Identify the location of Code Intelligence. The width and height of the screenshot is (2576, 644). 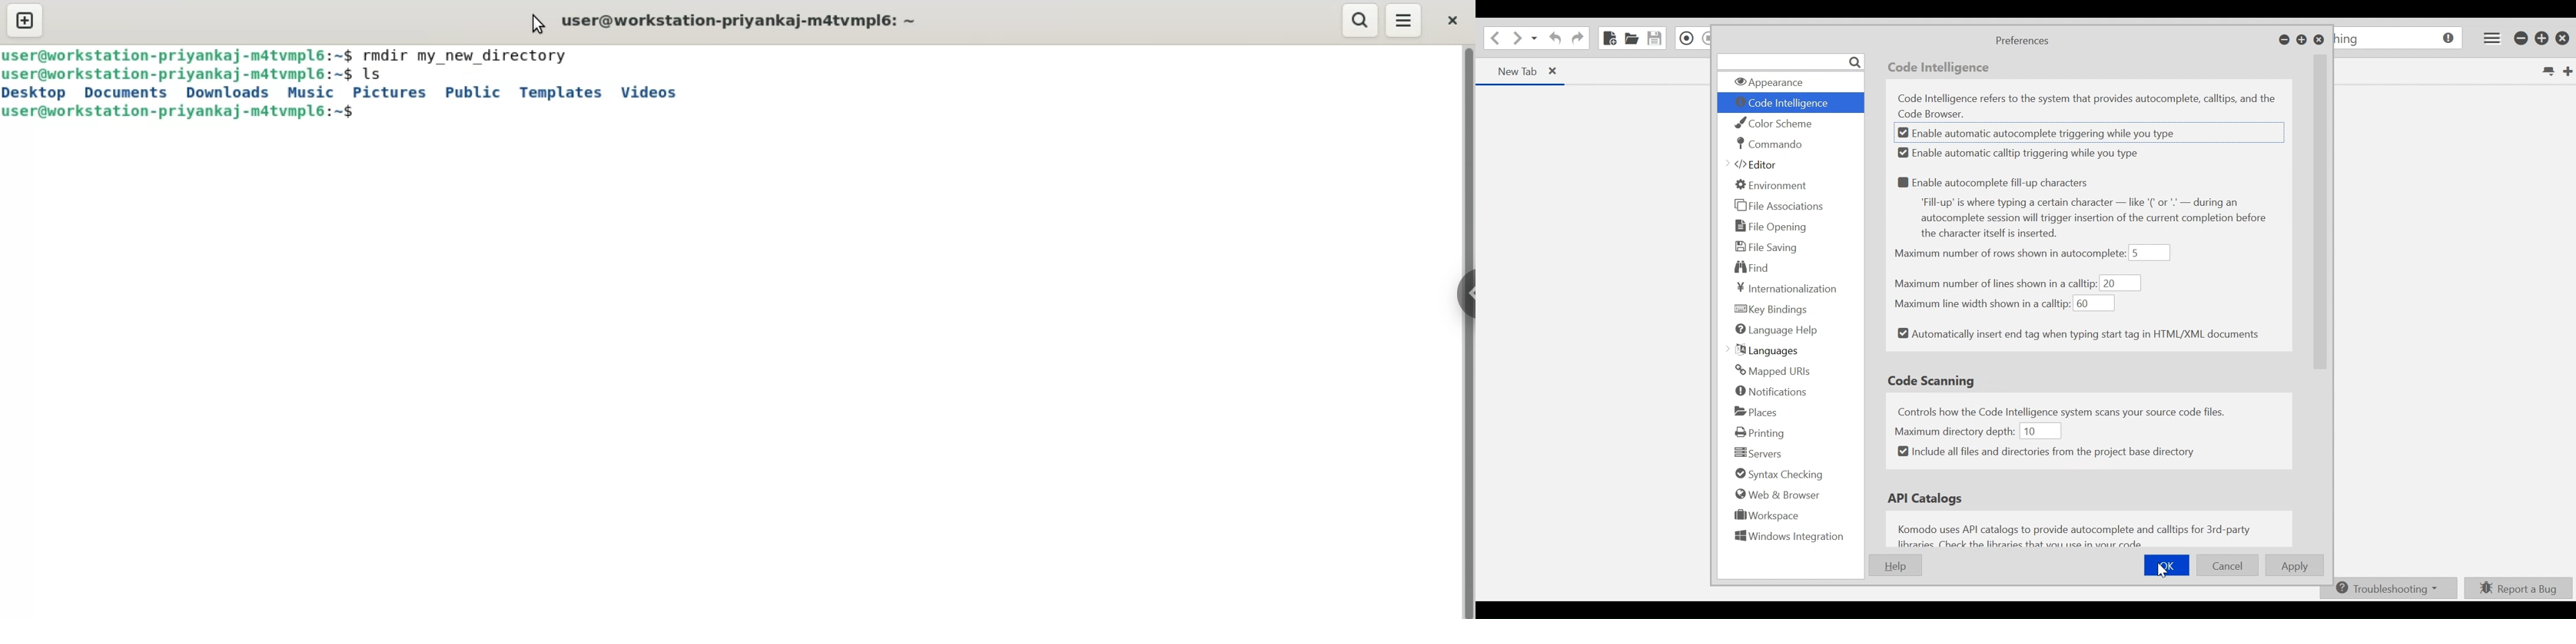
(1786, 104).